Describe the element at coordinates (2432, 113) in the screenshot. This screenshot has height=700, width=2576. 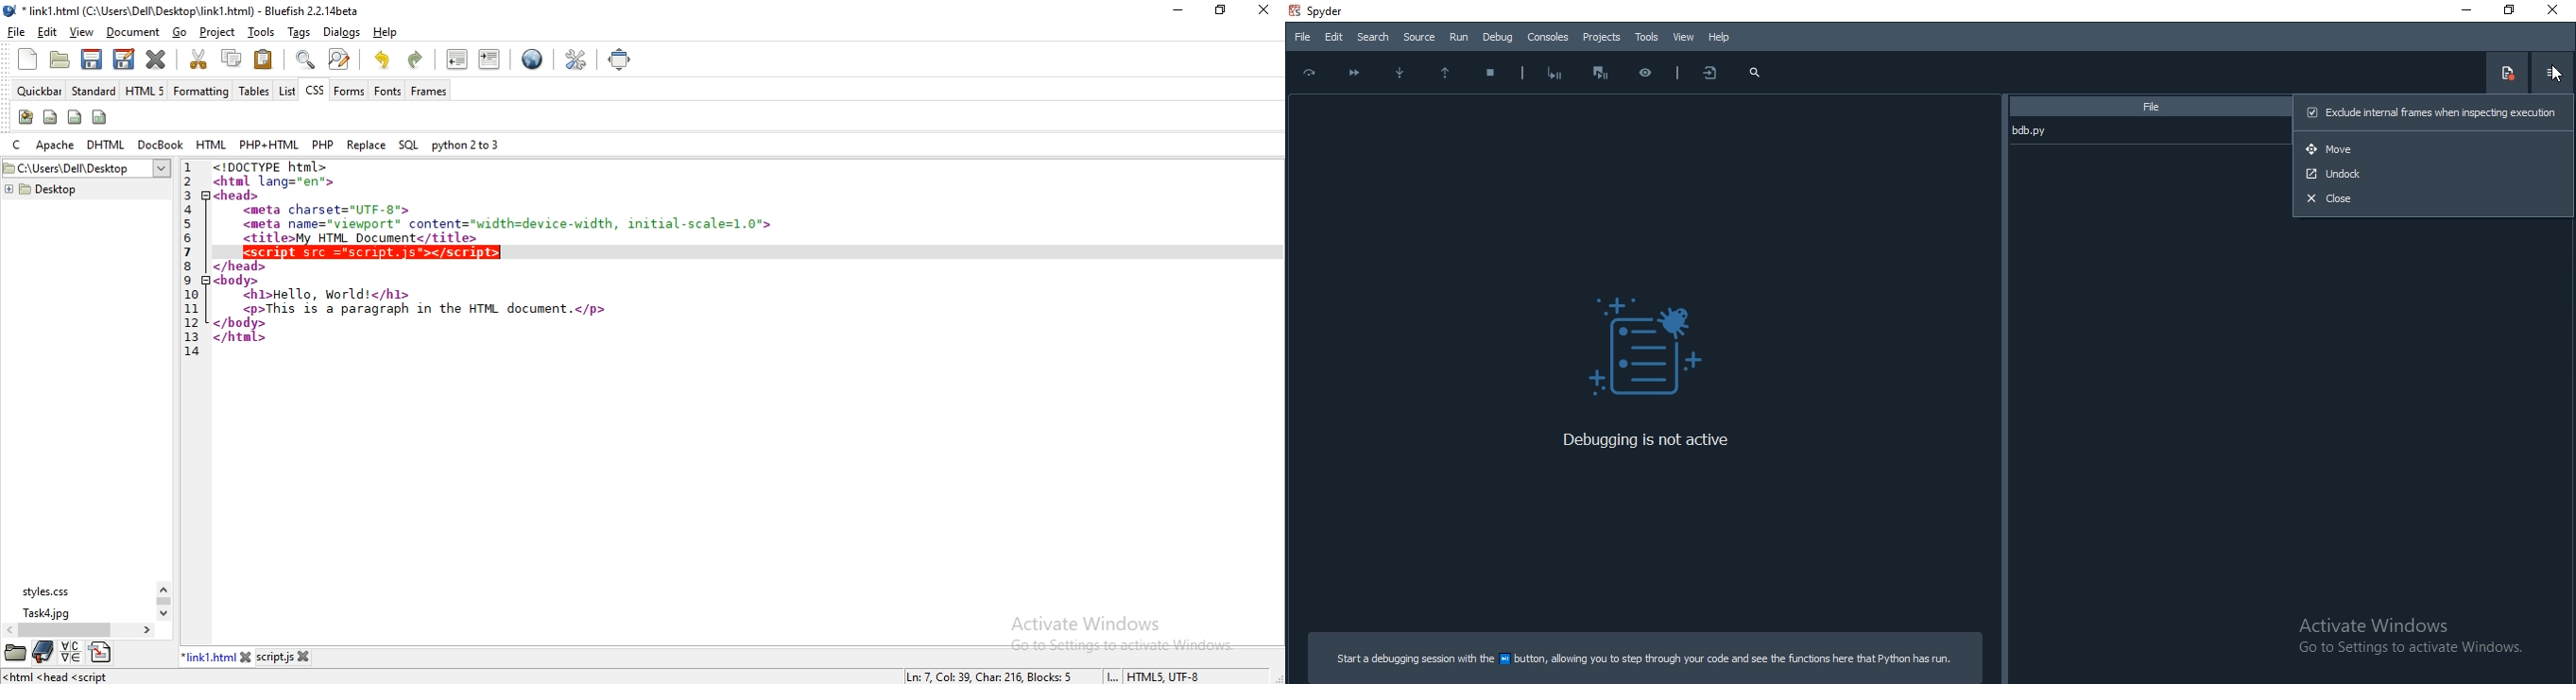
I see `Exclude internal frames when inspecting execution` at that location.